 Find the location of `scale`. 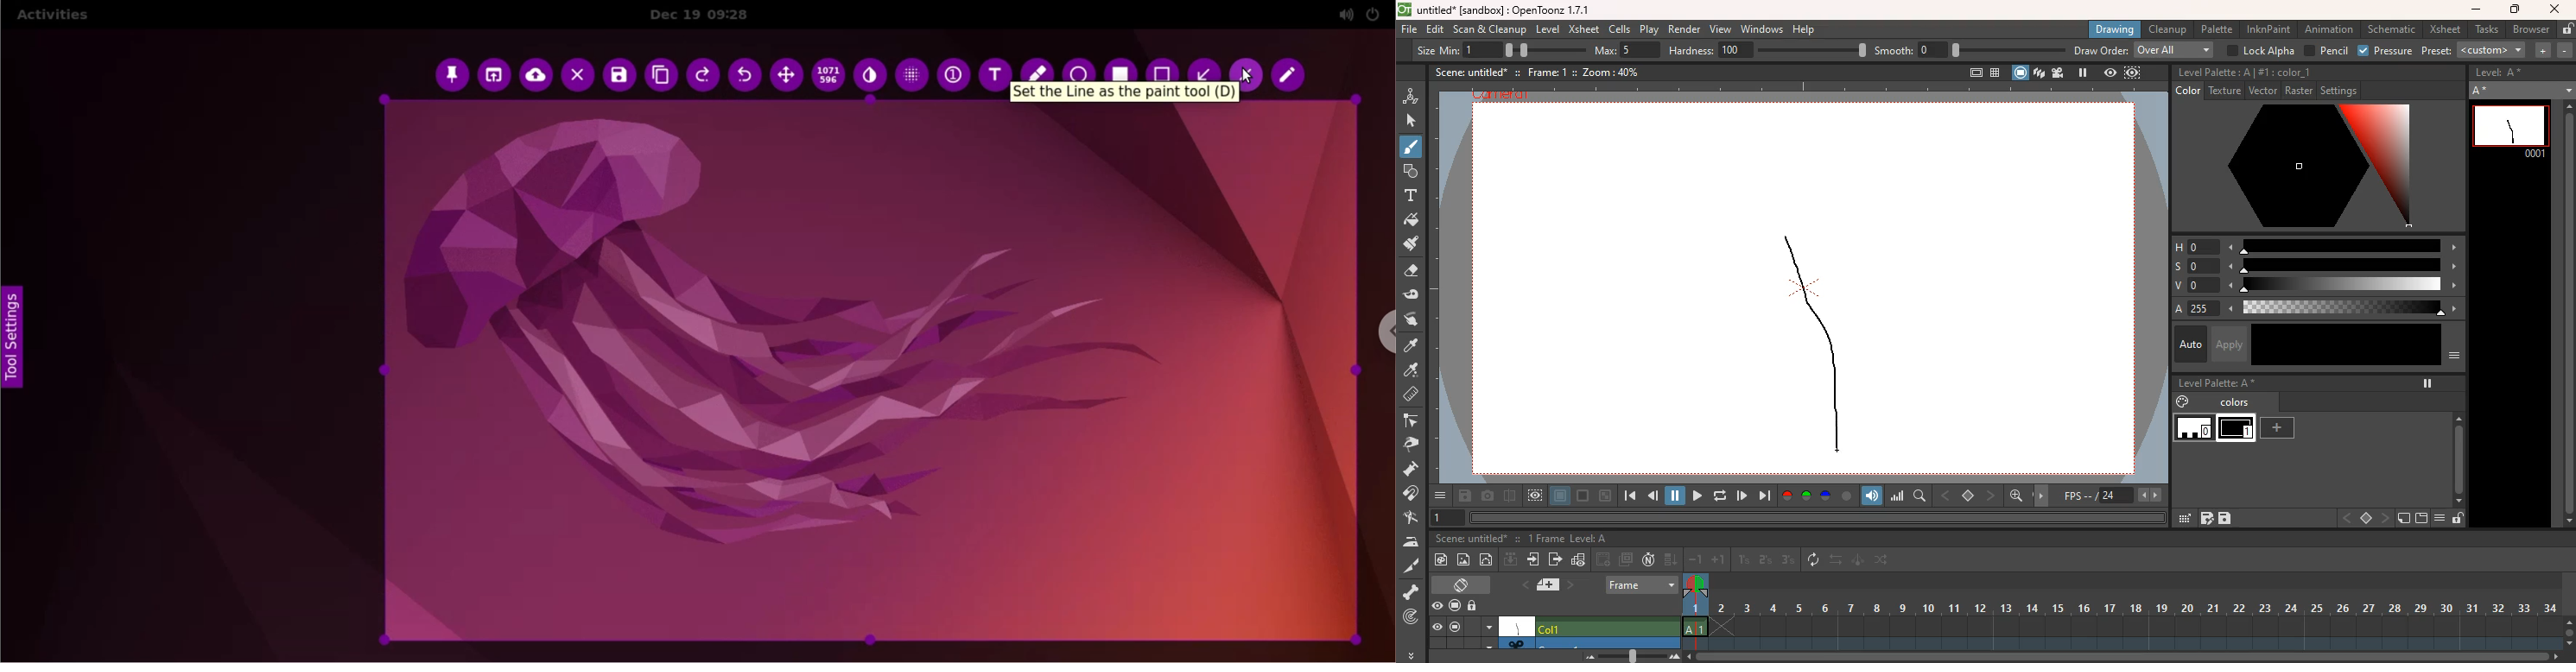

scale is located at coordinates (2343, 245).